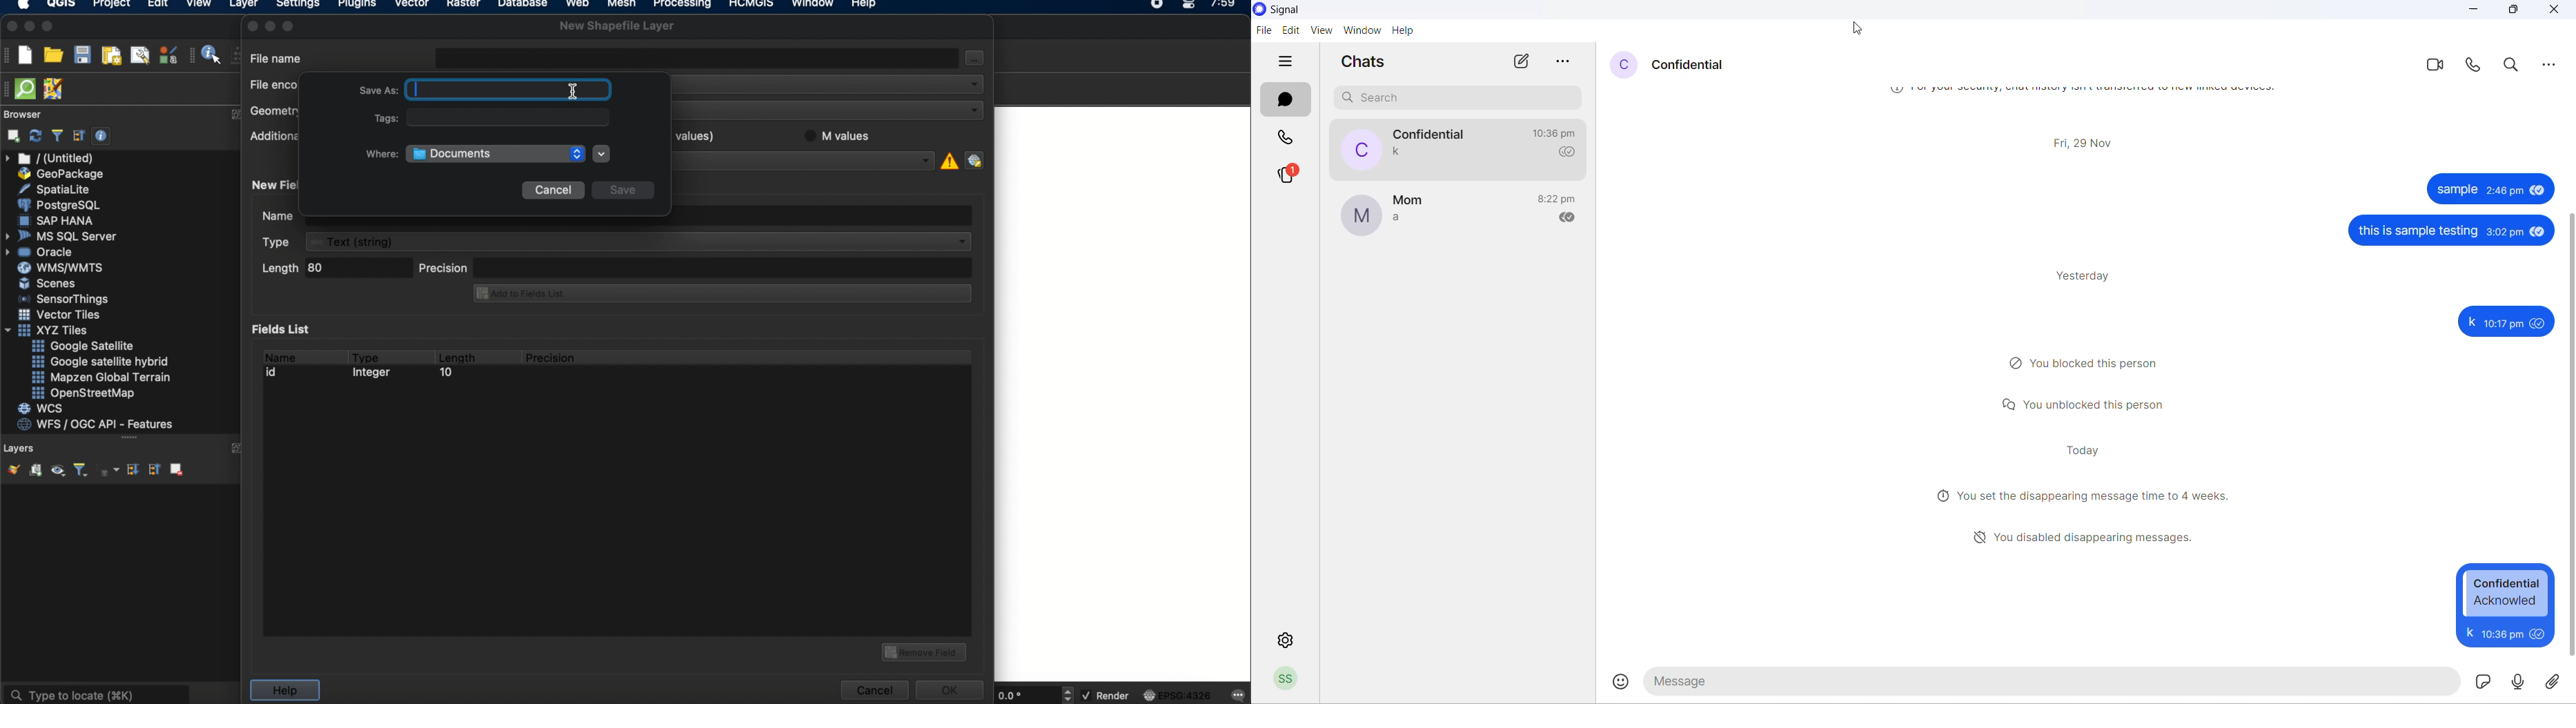  I want to click on collapse all, so click(79, 136).